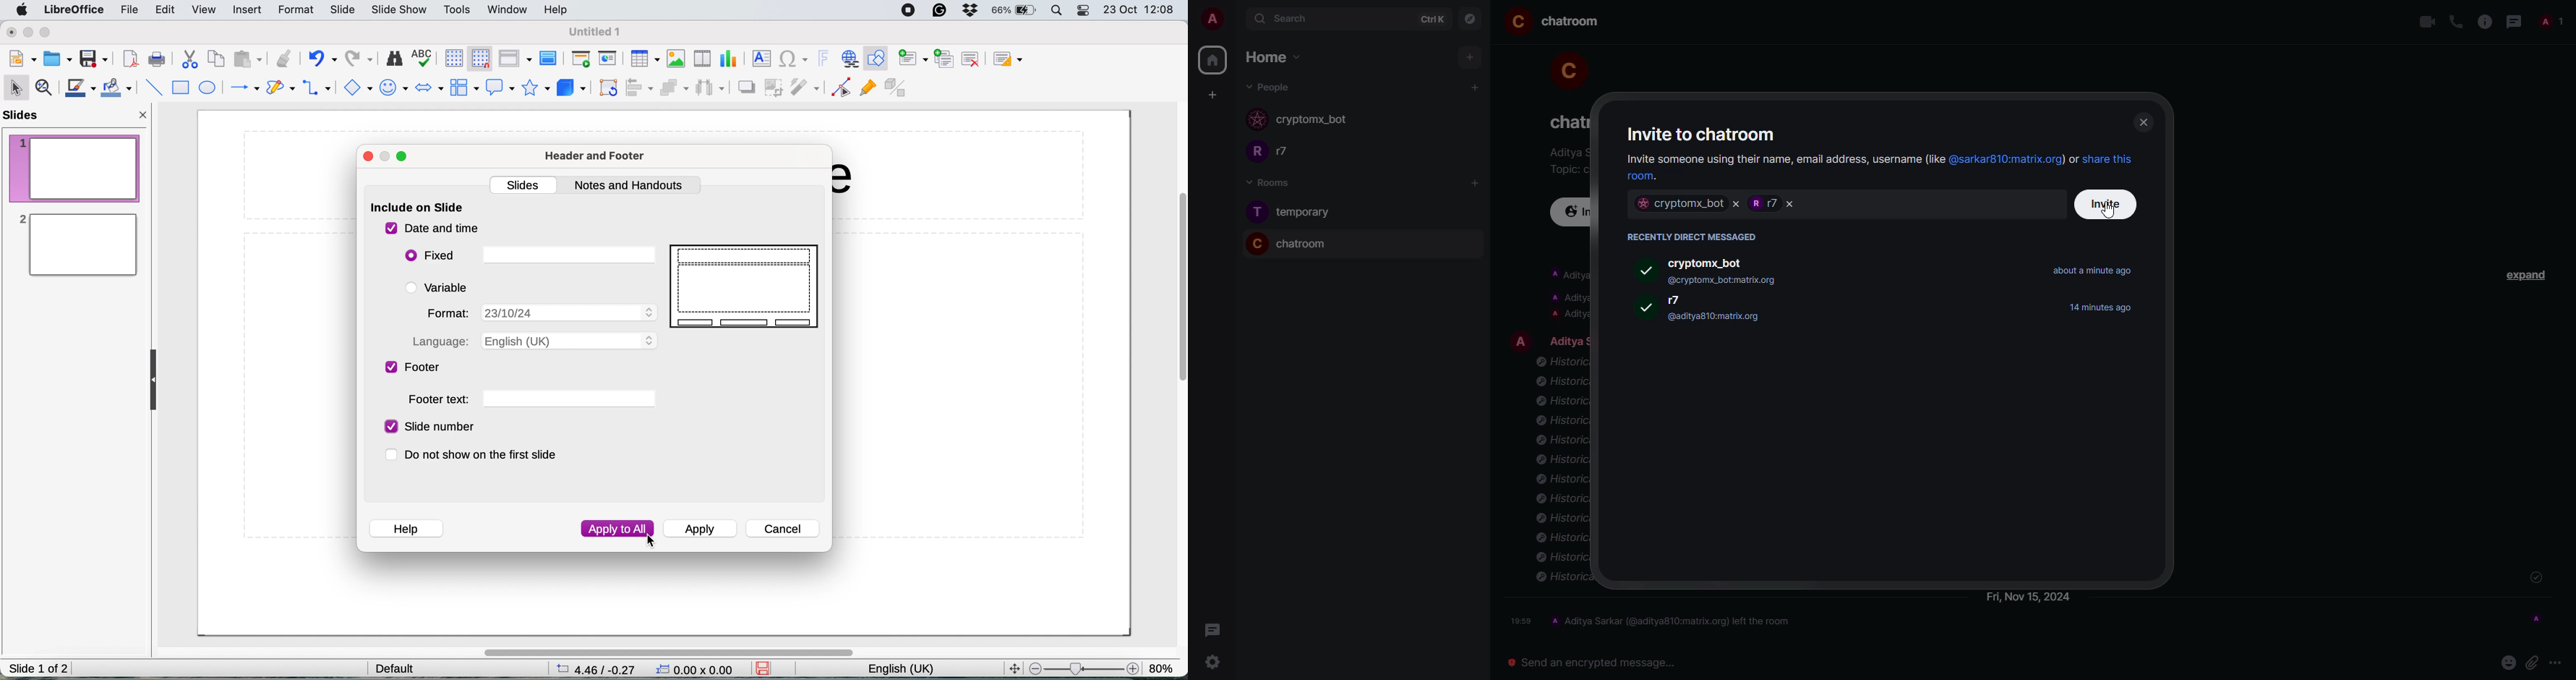  Describe the element at coordinates (418, 209) in the screenshot. I see `include on slide` at that location.